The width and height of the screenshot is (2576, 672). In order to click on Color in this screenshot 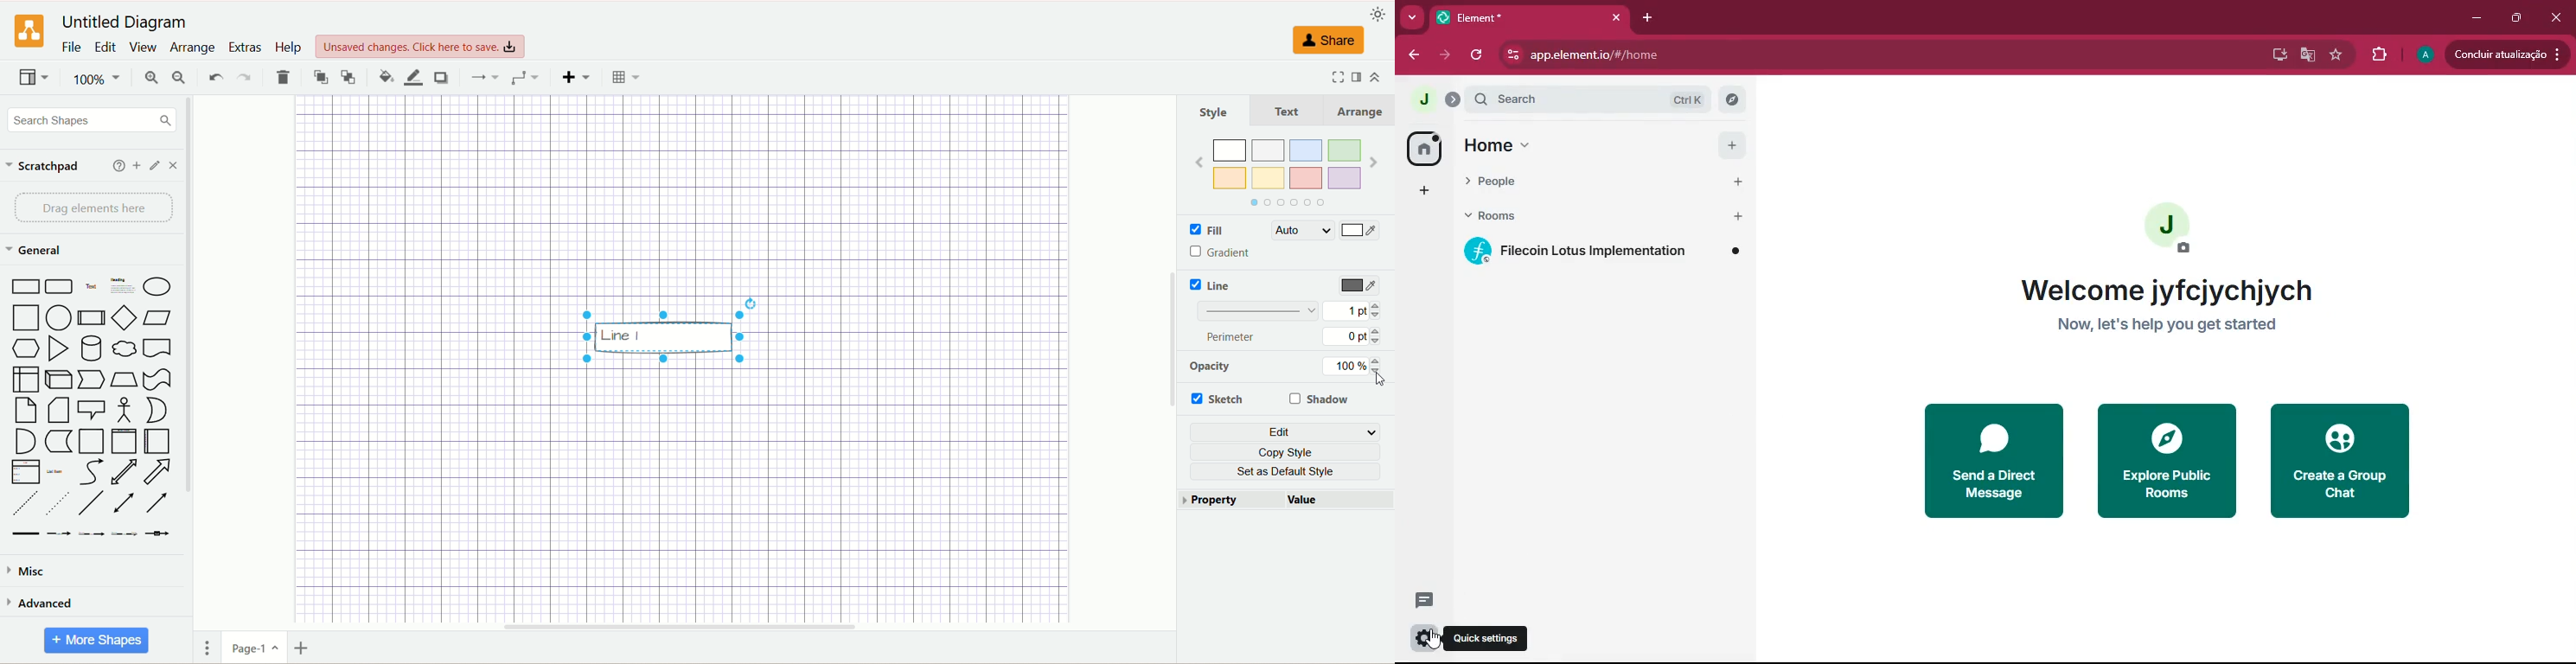, I will do `click(1363, 233)`.